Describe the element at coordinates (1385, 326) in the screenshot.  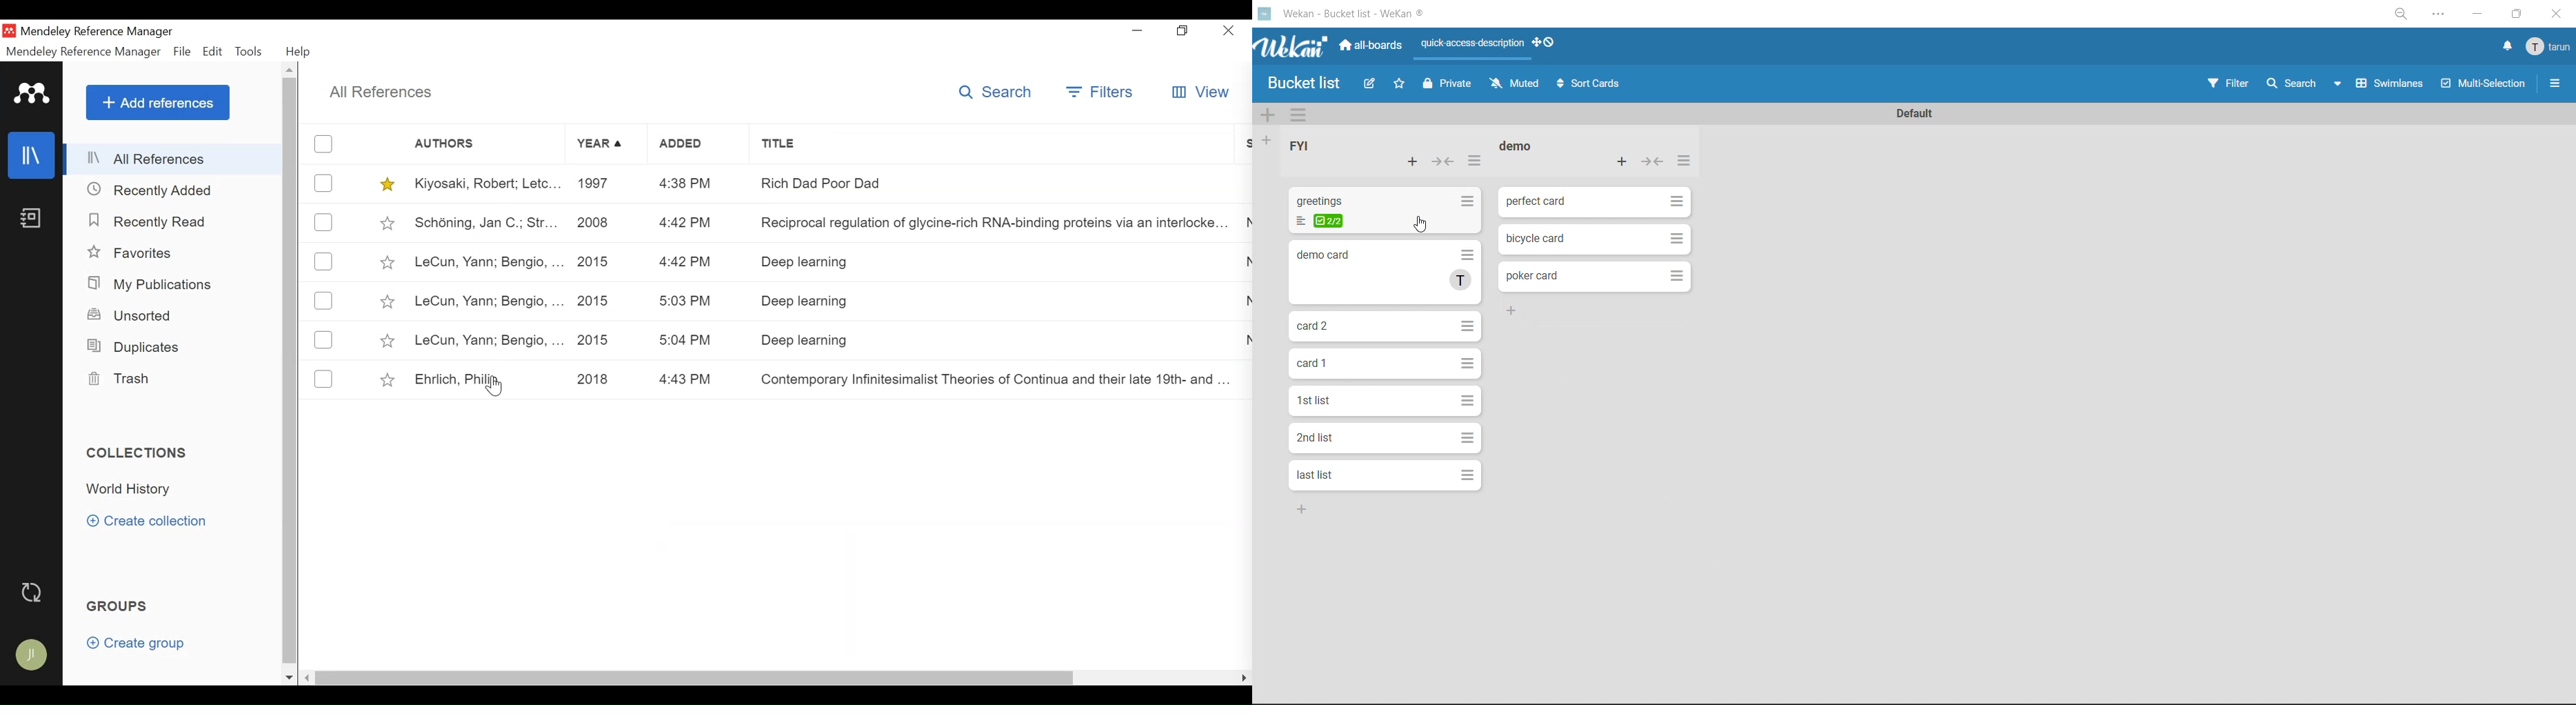
I see `cards` at that location.